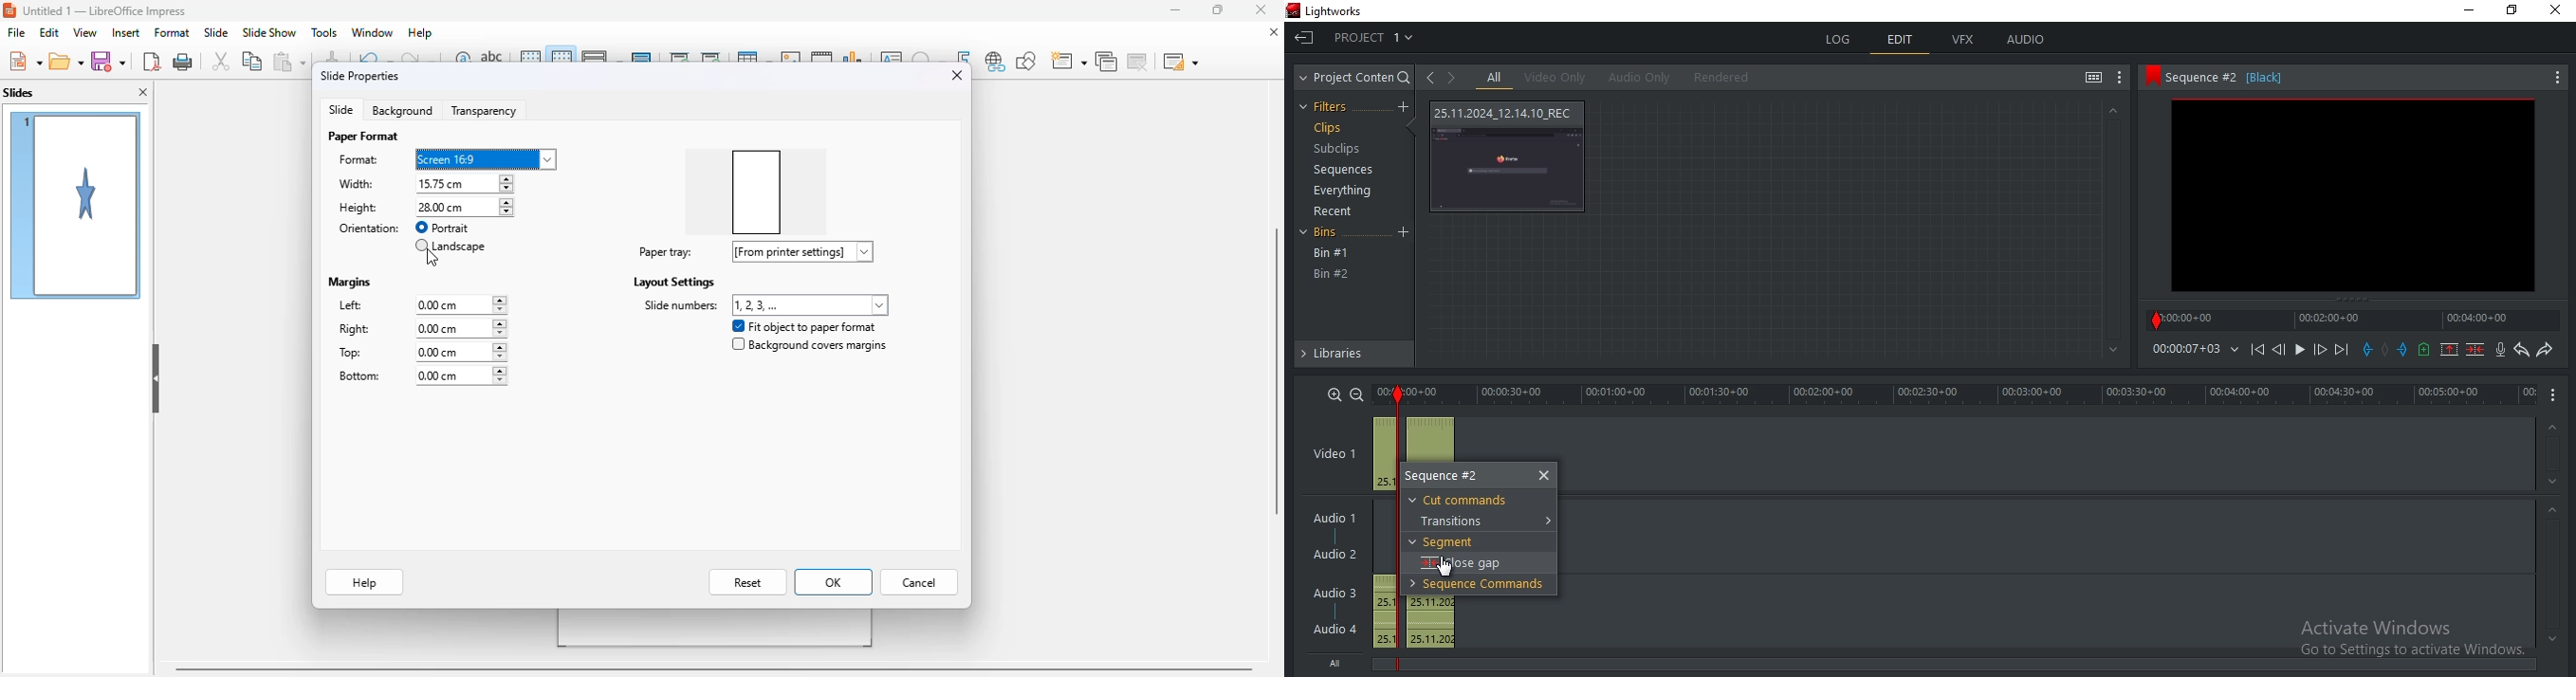 This screenshot has height=700, width=2576. What do you see at coordinates (1274, 32) in the screenshot?
I see `close document` at bounding box center [1274, 32].